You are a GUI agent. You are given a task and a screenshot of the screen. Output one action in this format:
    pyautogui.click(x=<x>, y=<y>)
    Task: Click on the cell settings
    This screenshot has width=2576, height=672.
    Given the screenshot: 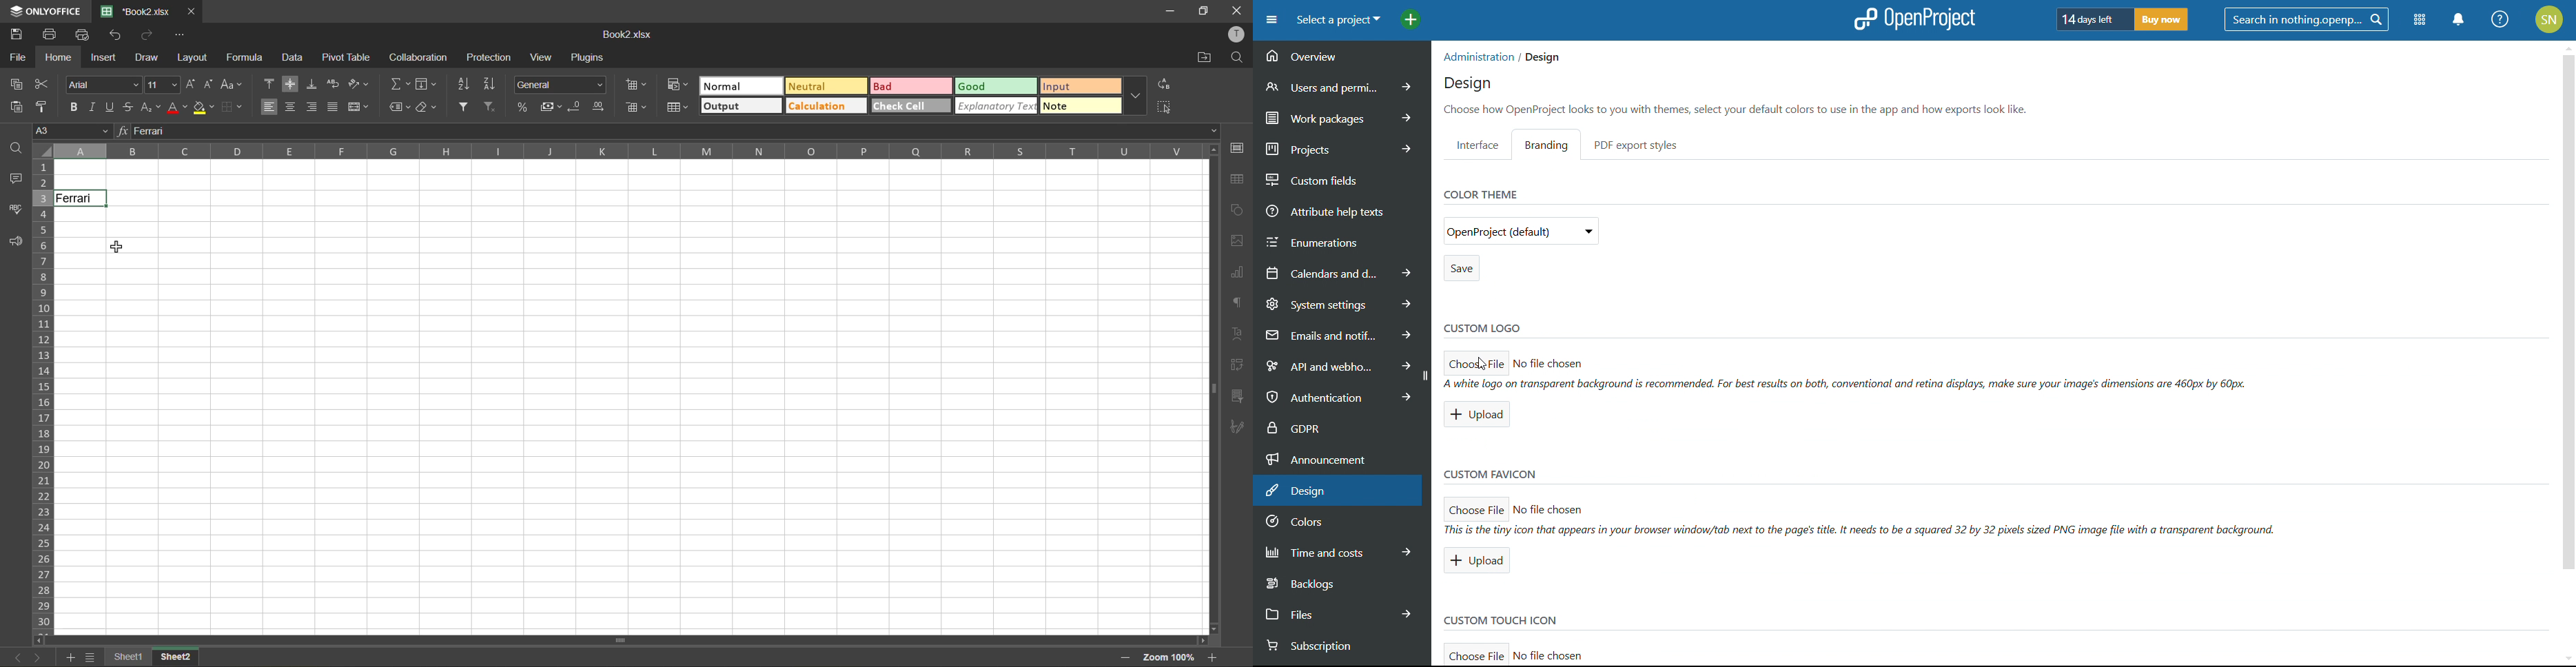 What is the action you would take?
    pyautogui.click(x=1236, y=149)
    